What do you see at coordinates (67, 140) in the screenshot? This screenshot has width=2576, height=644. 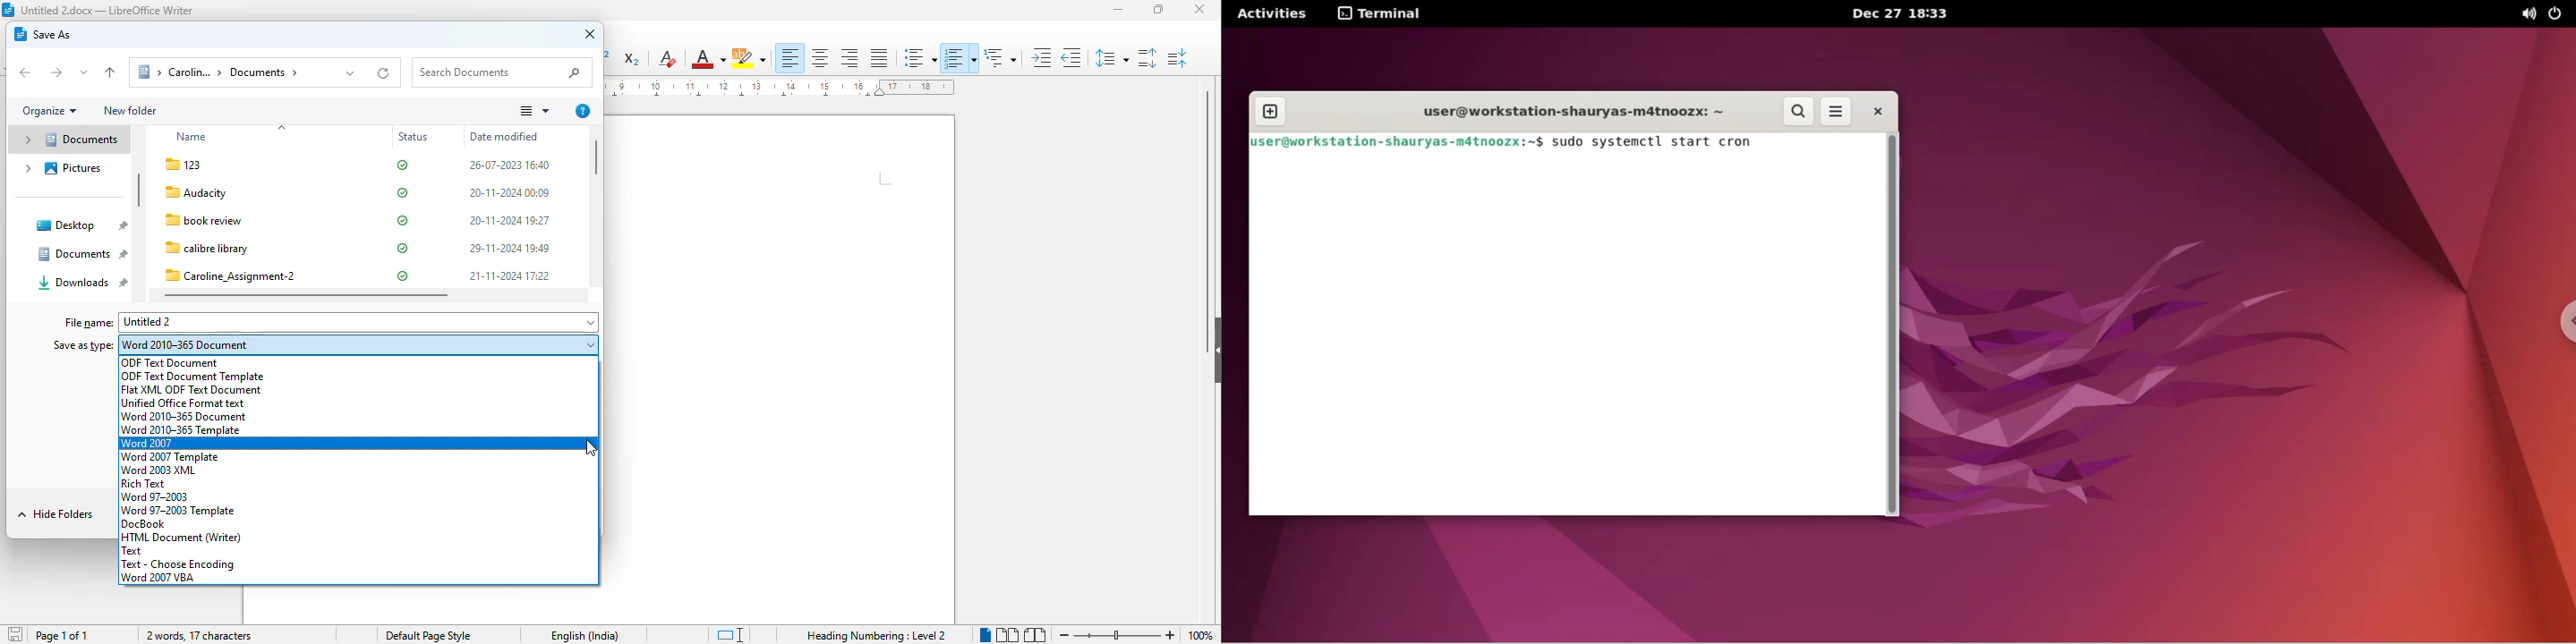 I see `documents` at bounding box center [67, 140].